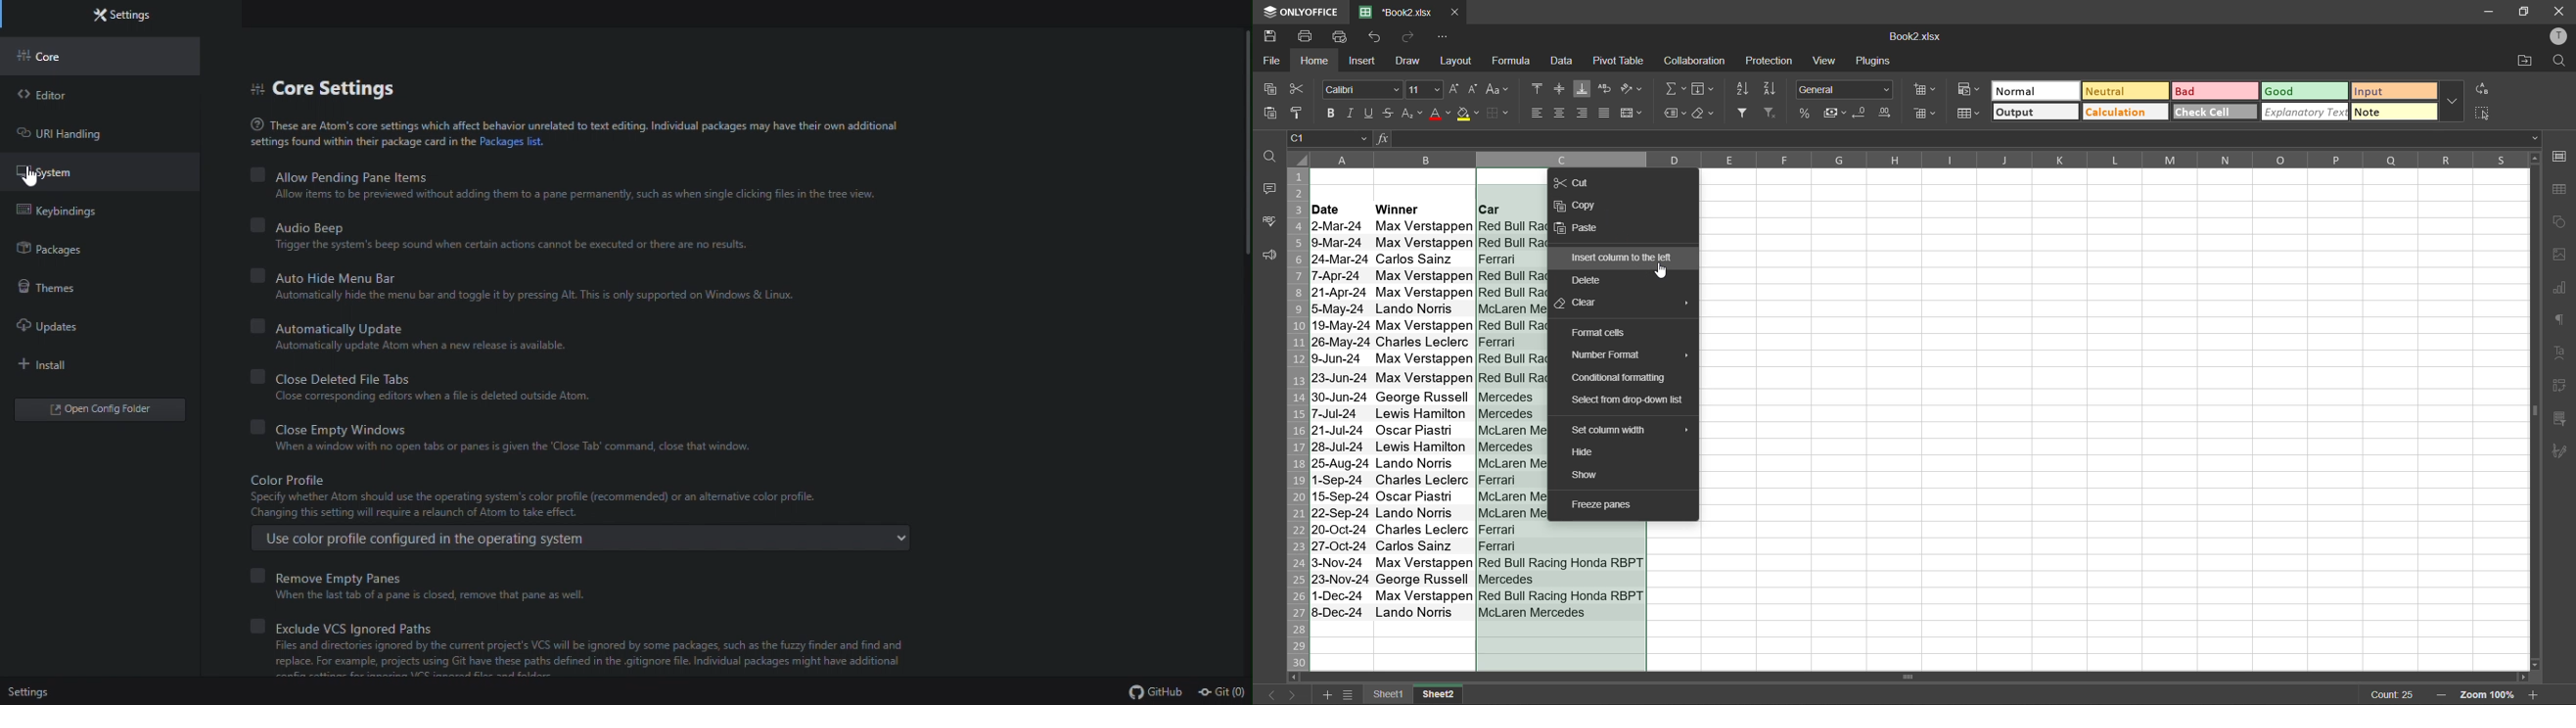  What do you see at coordinates (1270, 37) in the screenshot?
I see `save` at bounding box center [1270, 37].